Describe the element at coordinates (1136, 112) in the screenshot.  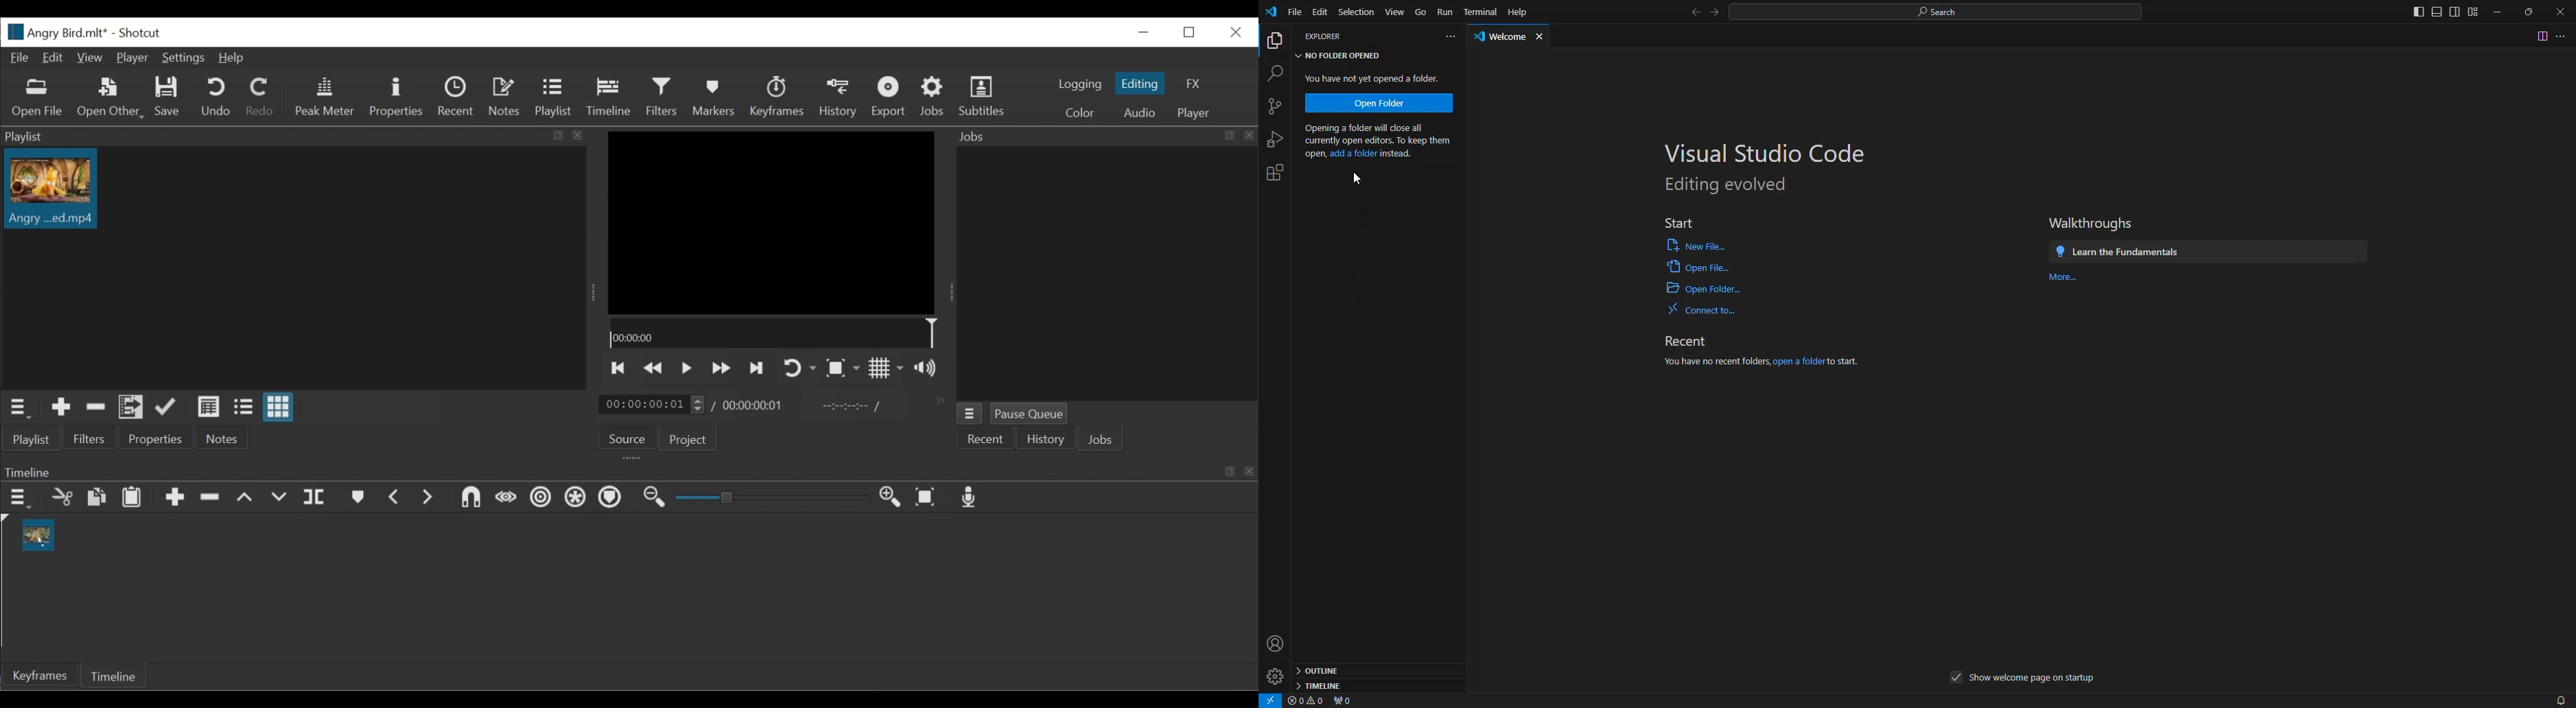
I see `Audio` at that location.